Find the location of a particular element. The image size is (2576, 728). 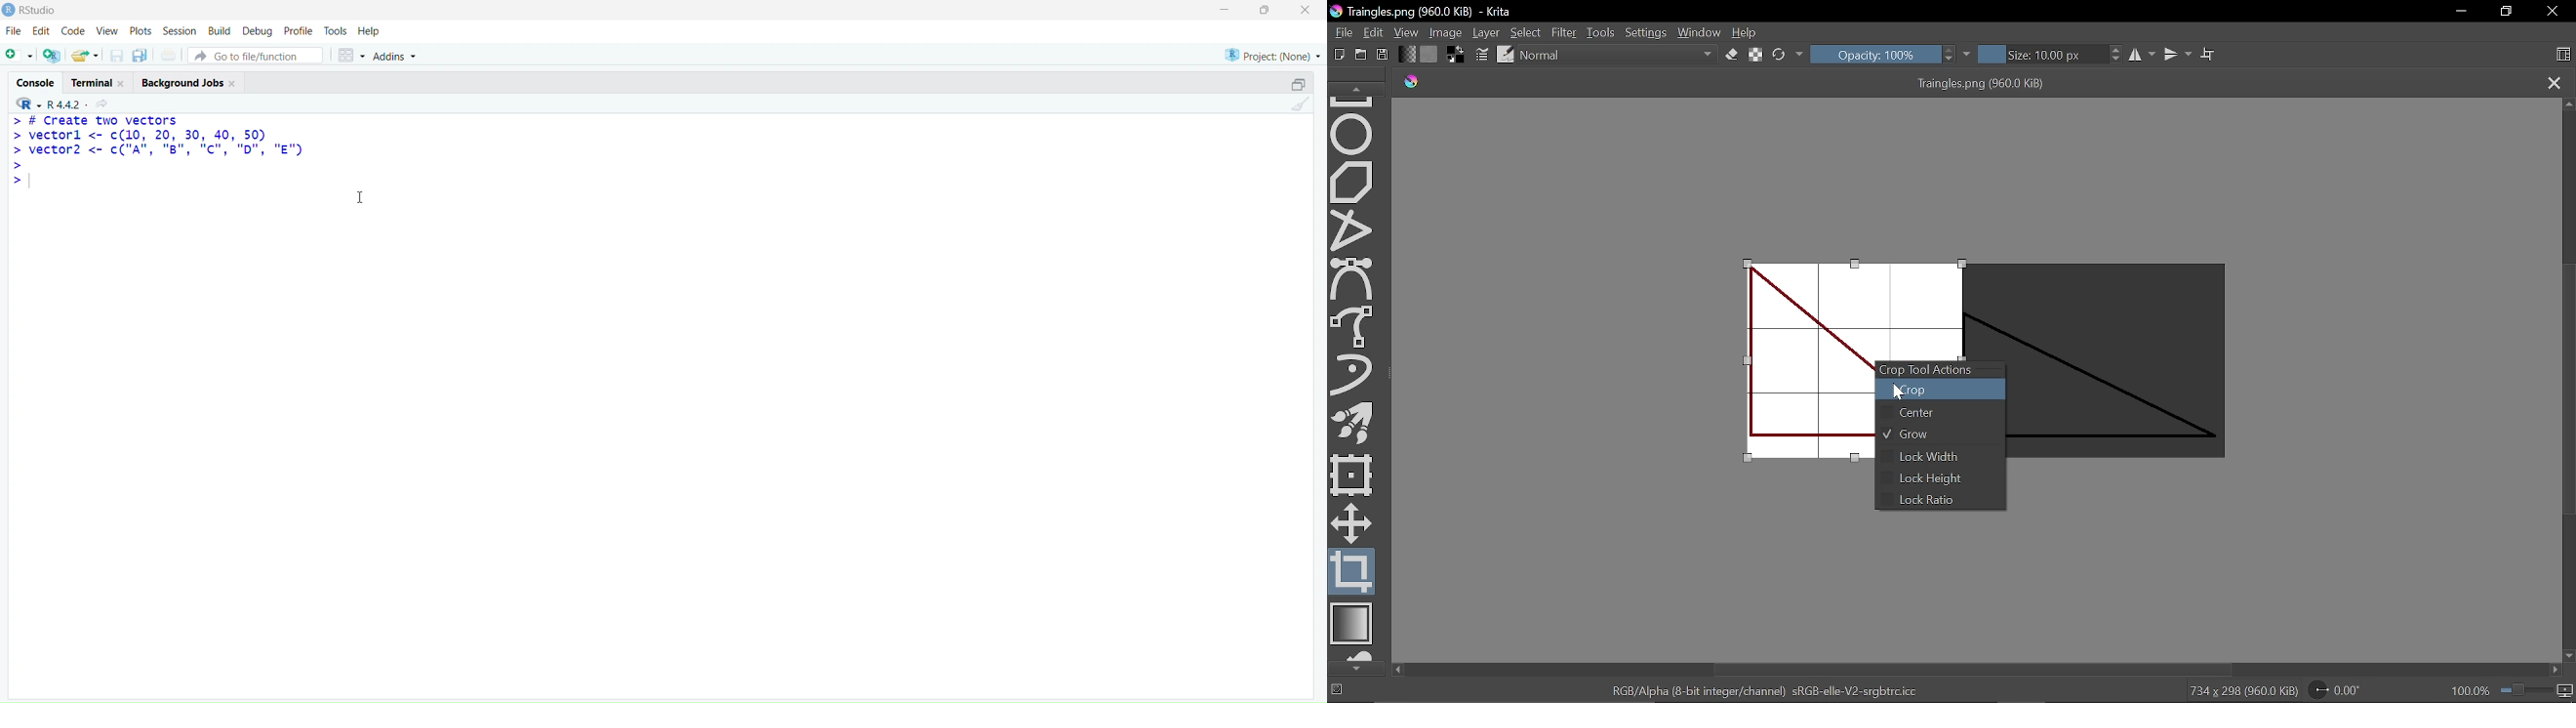

Window is located at coordinates (1700, 32).